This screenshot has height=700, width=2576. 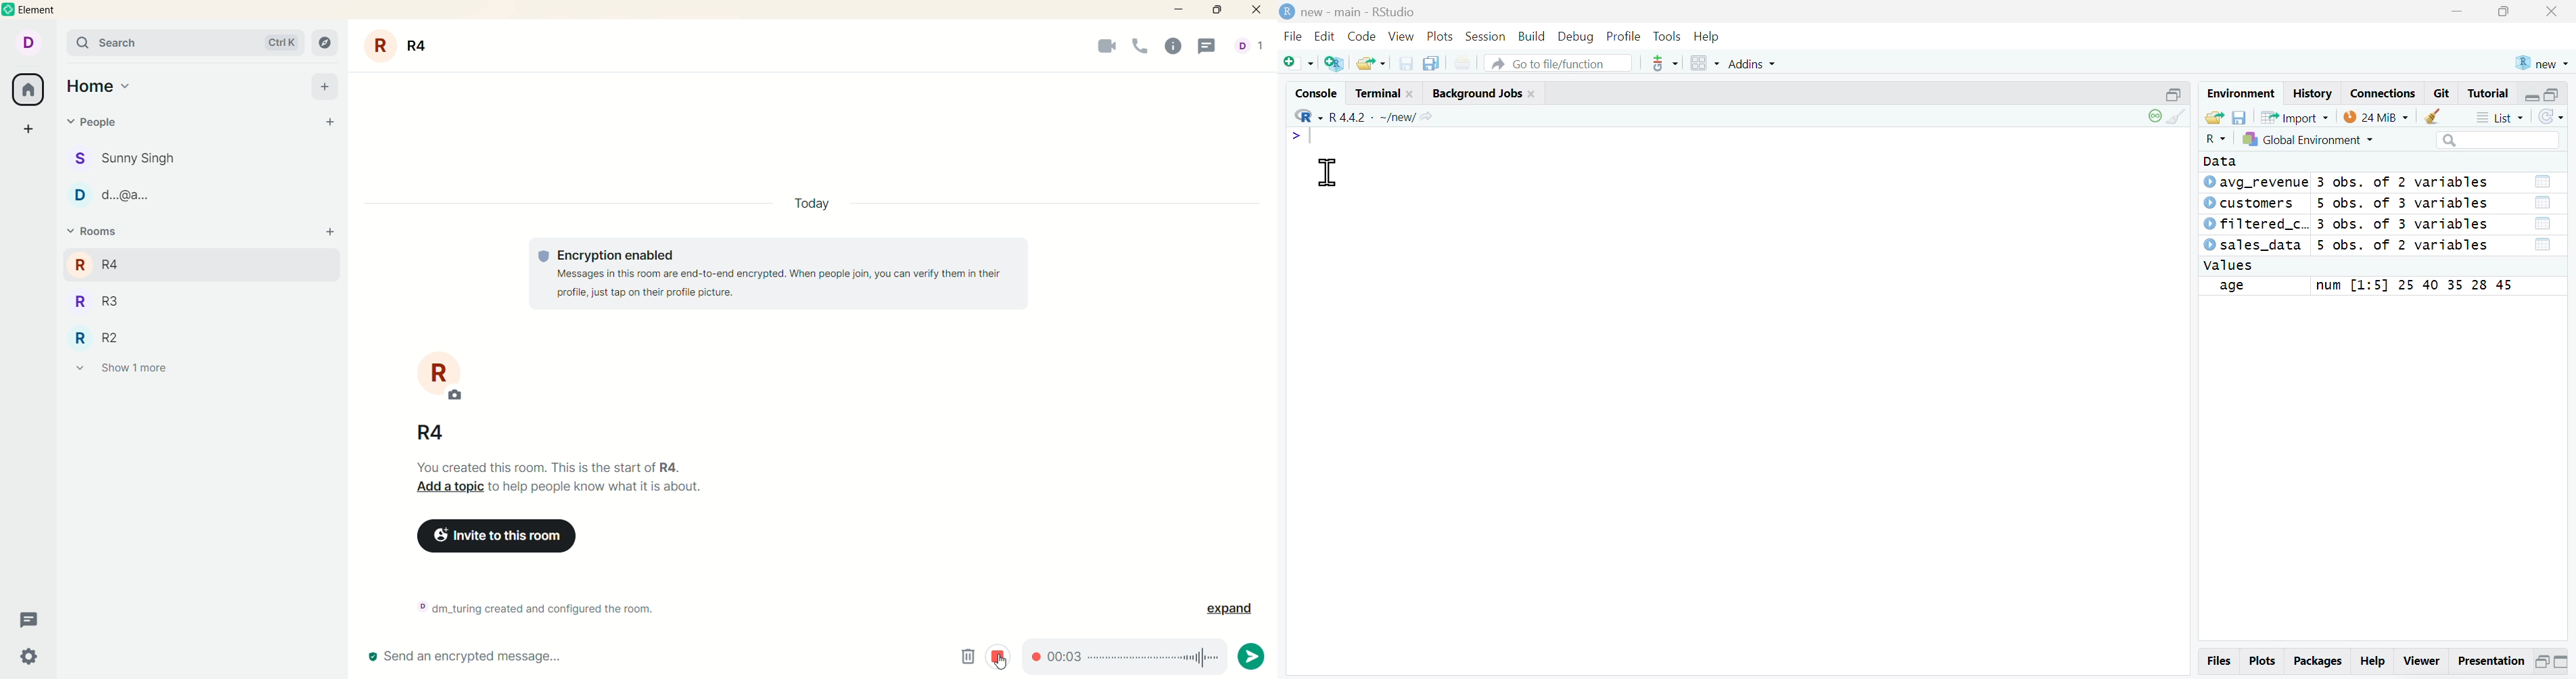 I want to click on Help, so click(x=2372, y=663).